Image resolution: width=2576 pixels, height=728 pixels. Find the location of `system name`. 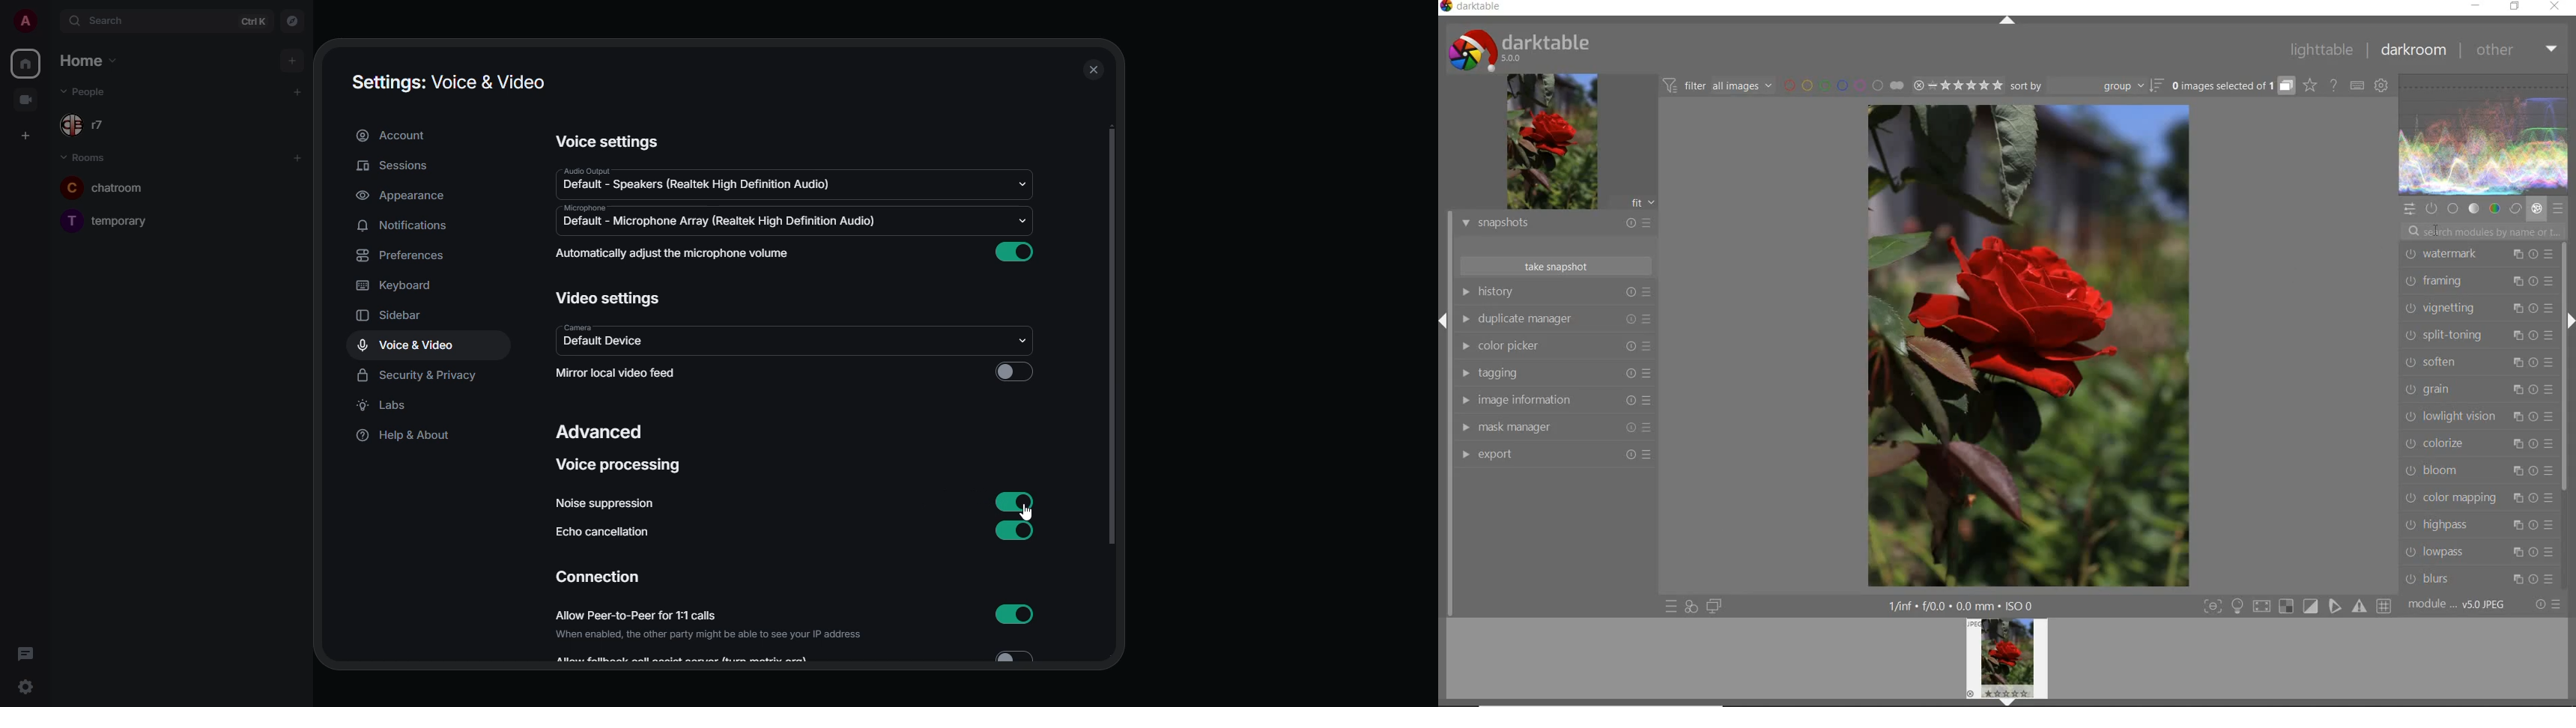

system name is located at coordinates (1475, 8).